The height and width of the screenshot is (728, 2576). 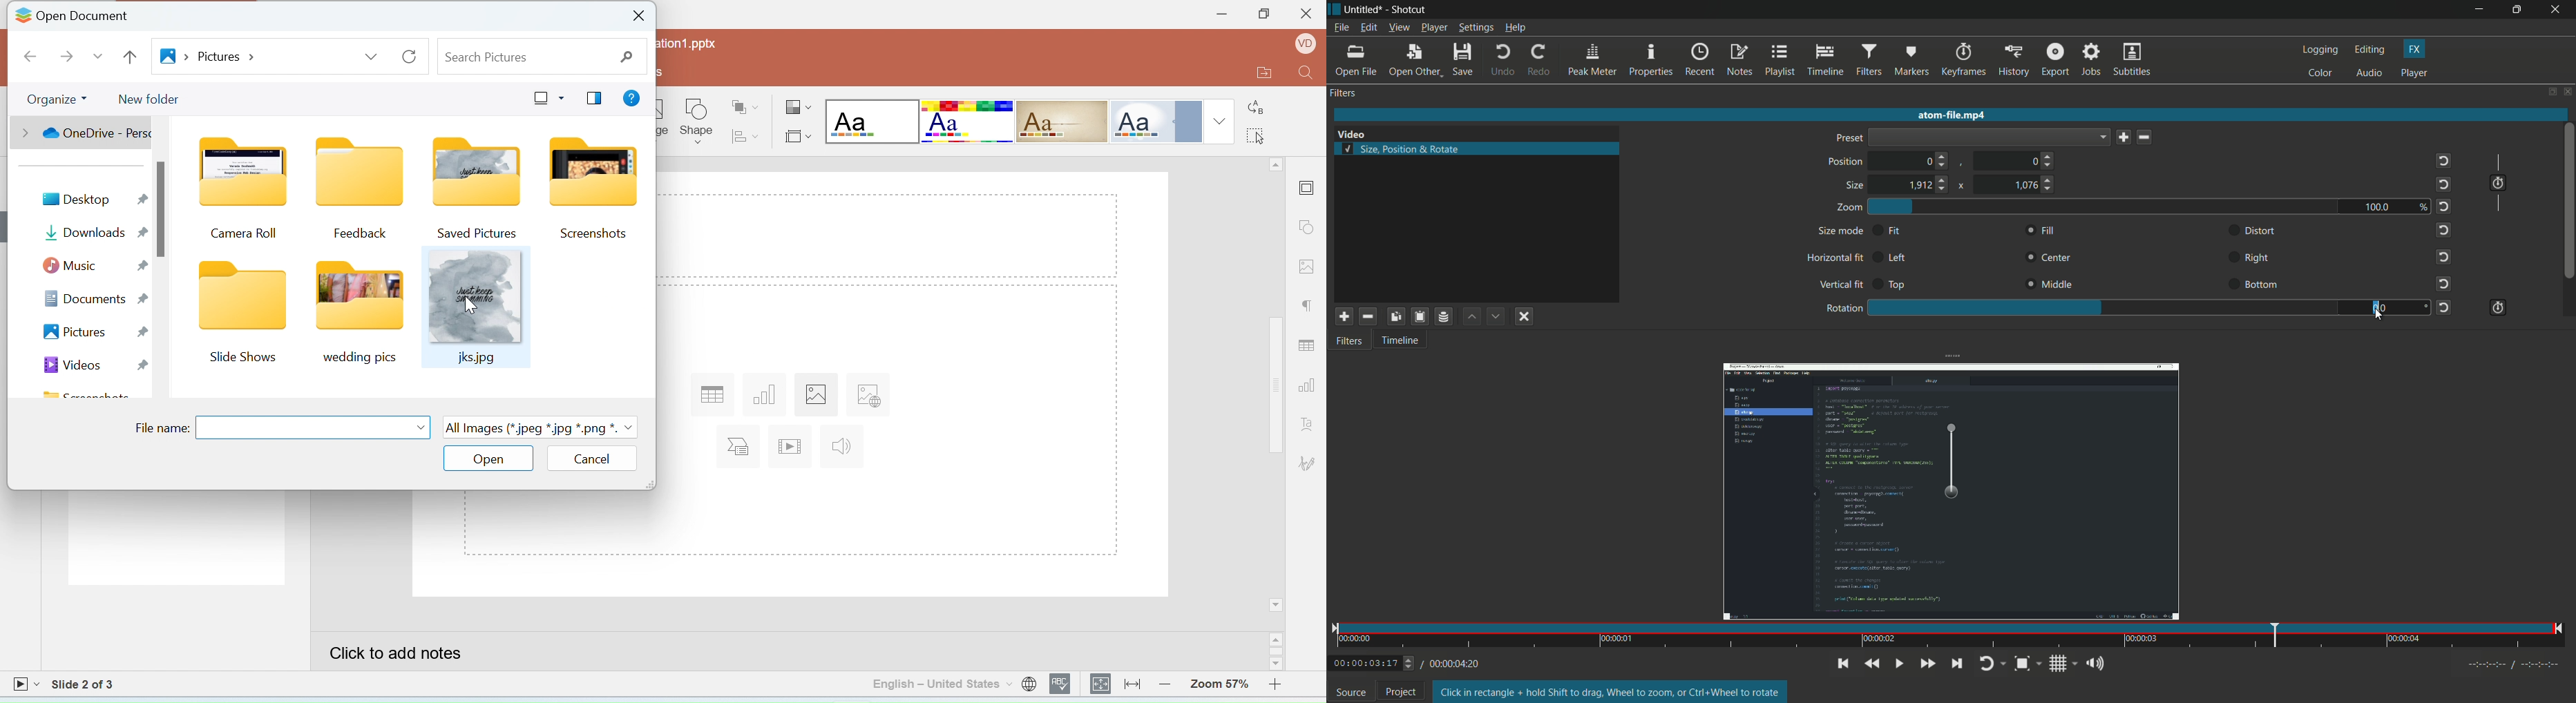 I want to click on 0 (choose position), so click(x=2044, y=161).